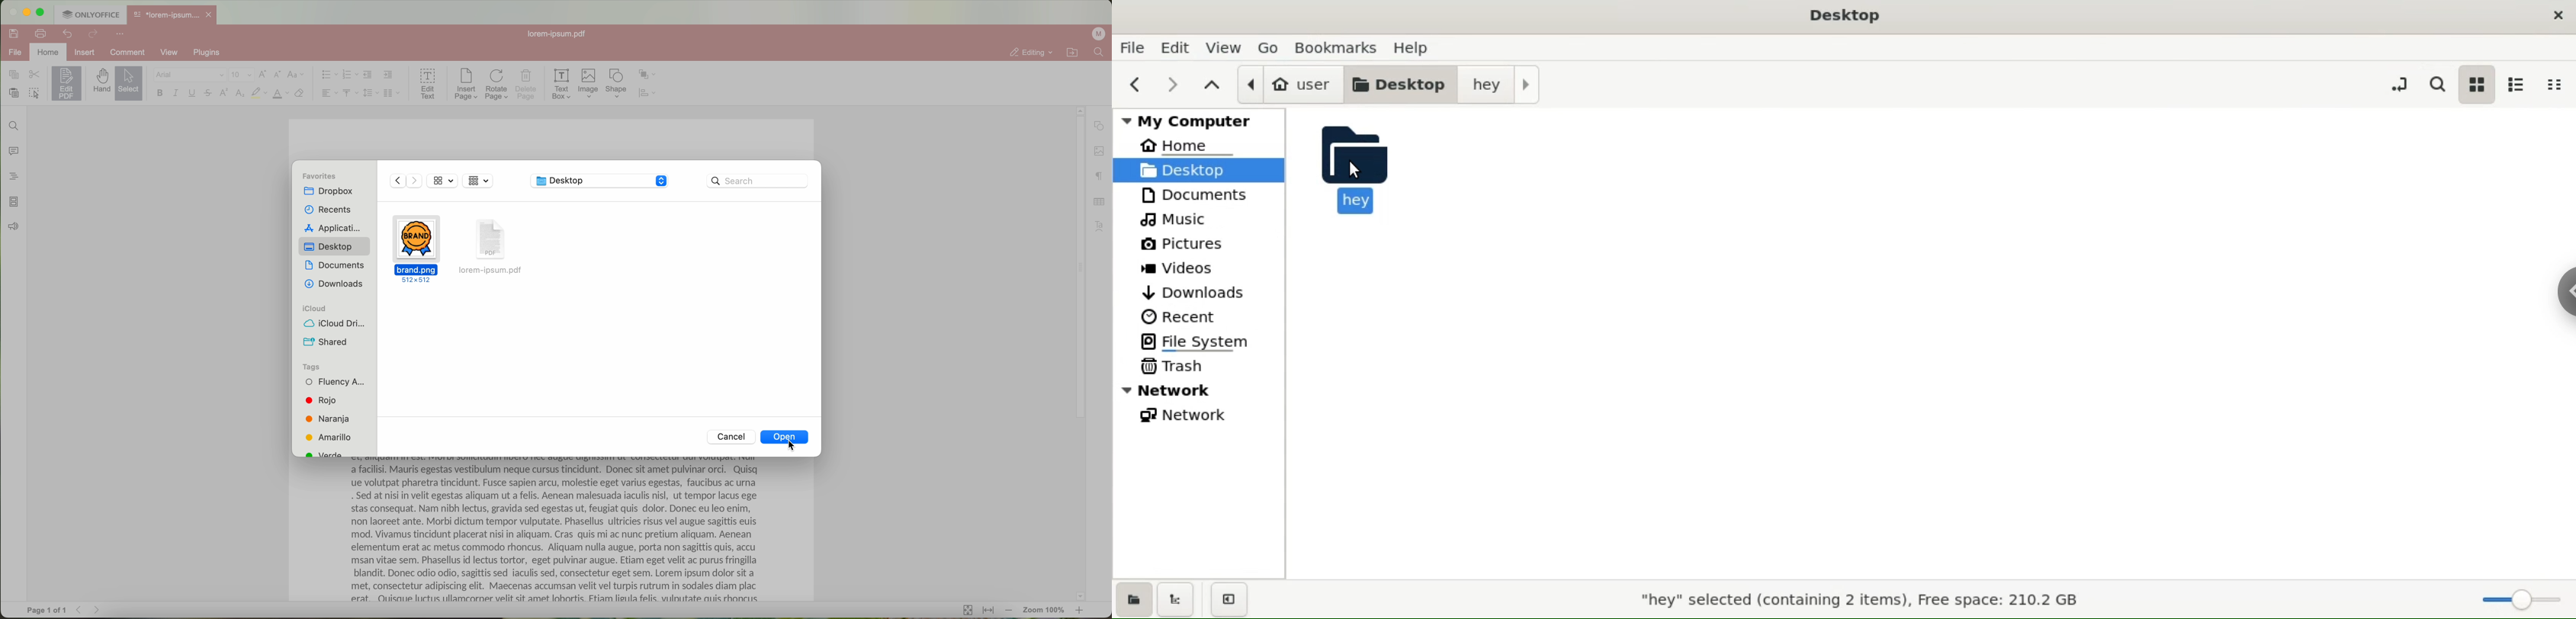 This screenshot has width=2576, height=644. Describe the element at coordinates (1100, 175) in the screenshot. I see `paragraph settings` at that location.